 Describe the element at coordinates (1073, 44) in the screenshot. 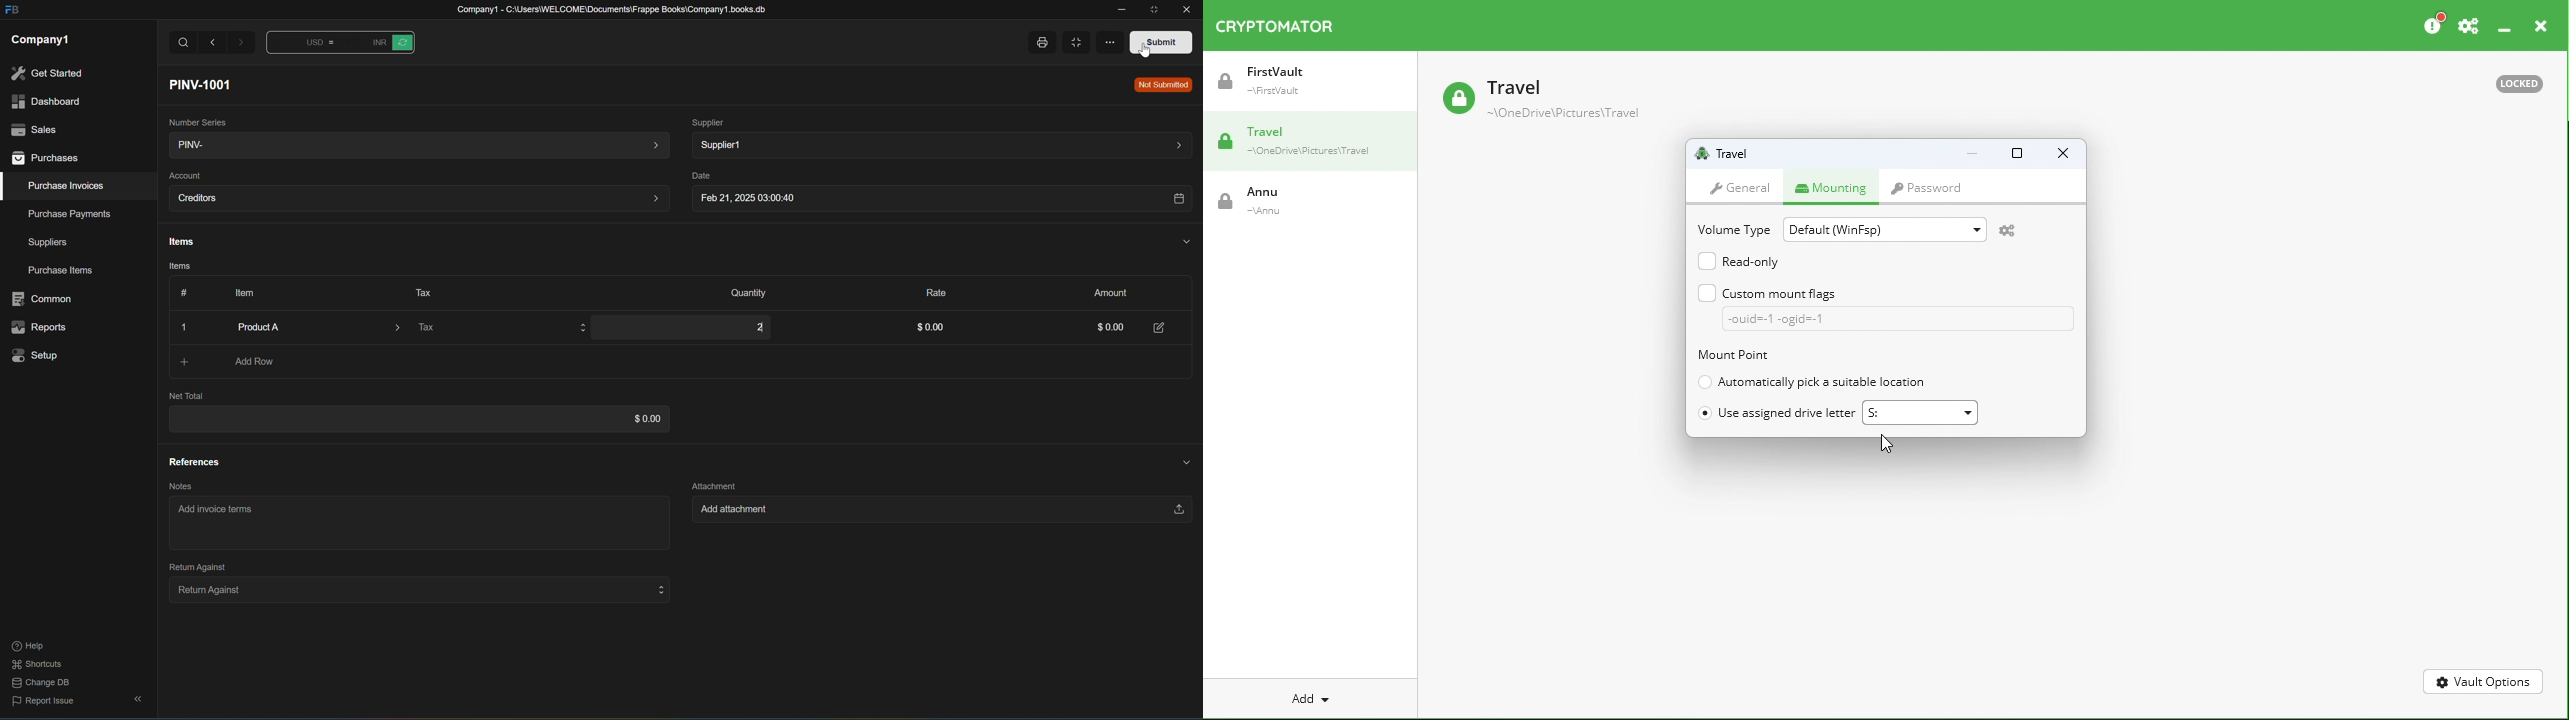

I see `Full width toggle` at that location.